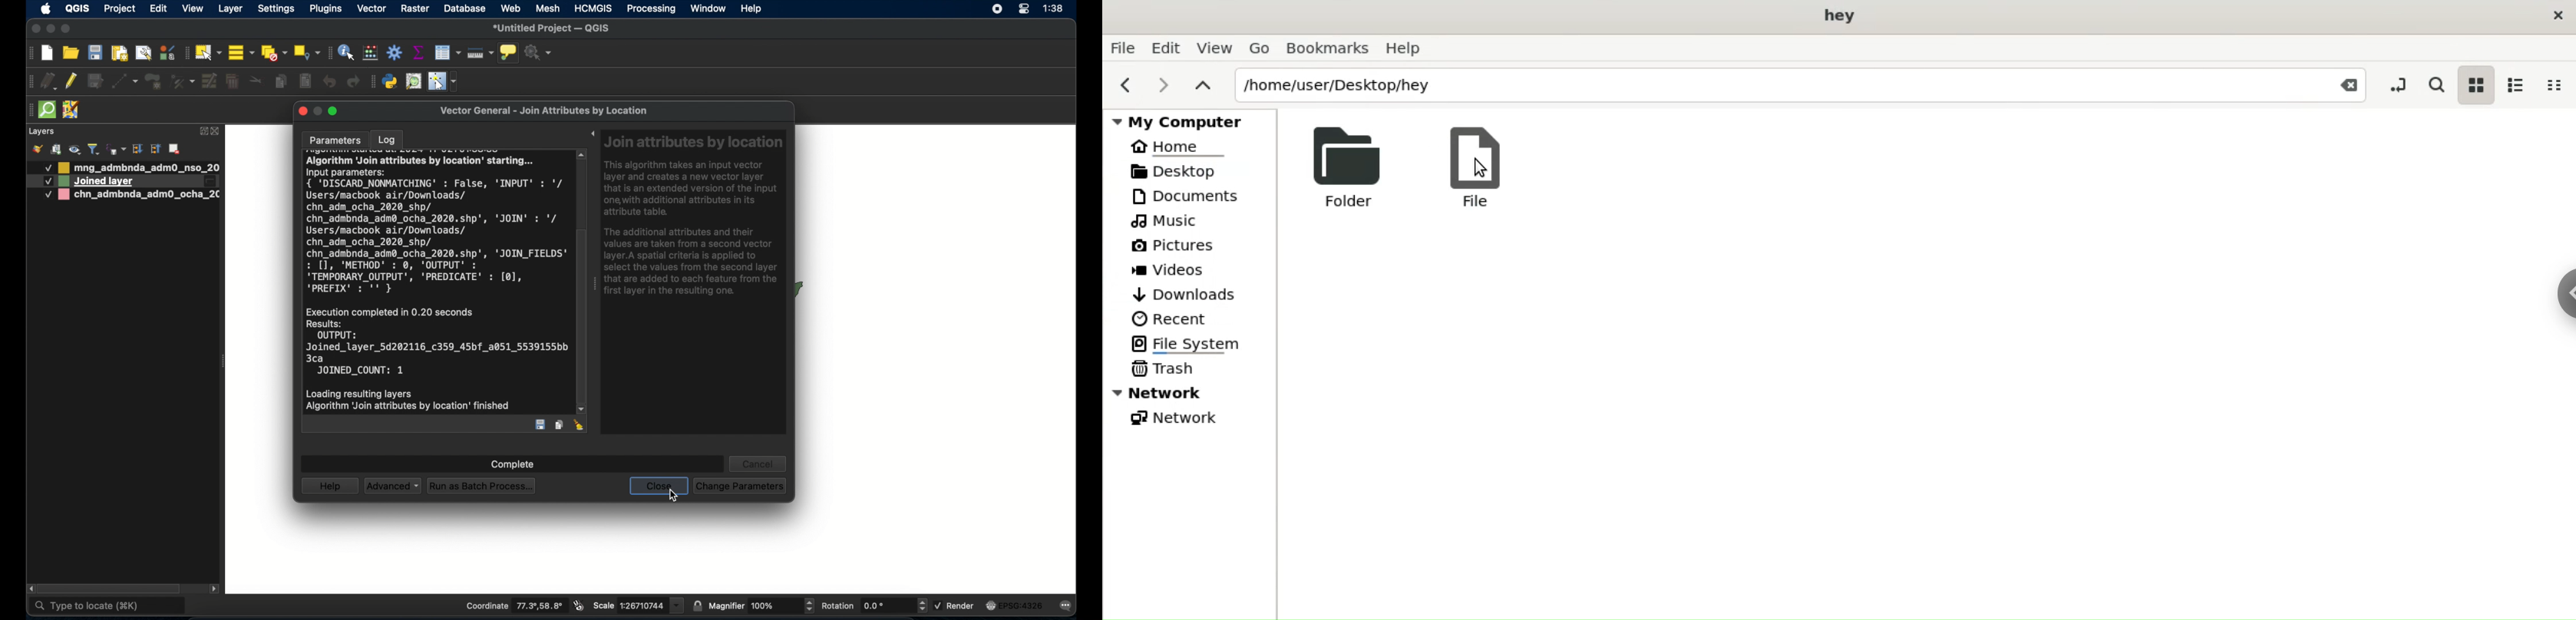 The image size is (2576, 644). What do you see at coordinates (1183, 171) in the screenshot?
I see `Desktop` at bounding box center [1183, 171].